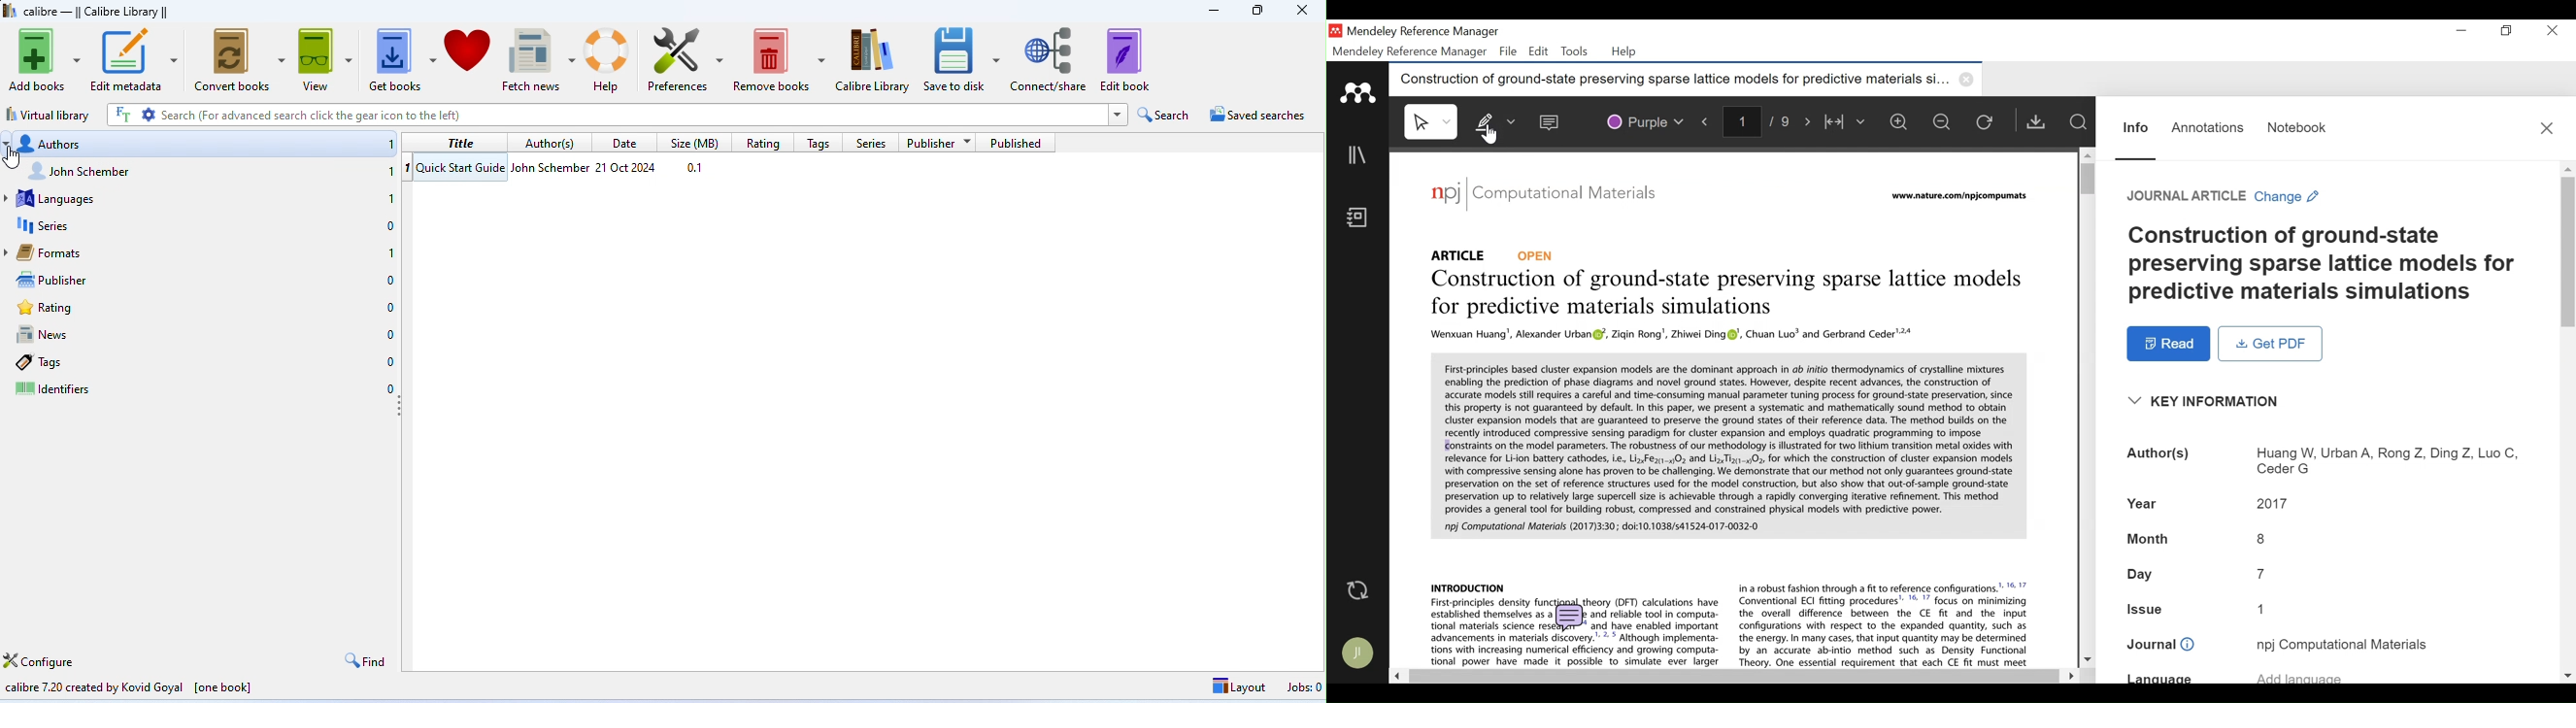 The width and height of the screenshot is (2576, 728). Describe the element at coordinates (135, 59) in the screenshot. I see `edit metadata` at that location.